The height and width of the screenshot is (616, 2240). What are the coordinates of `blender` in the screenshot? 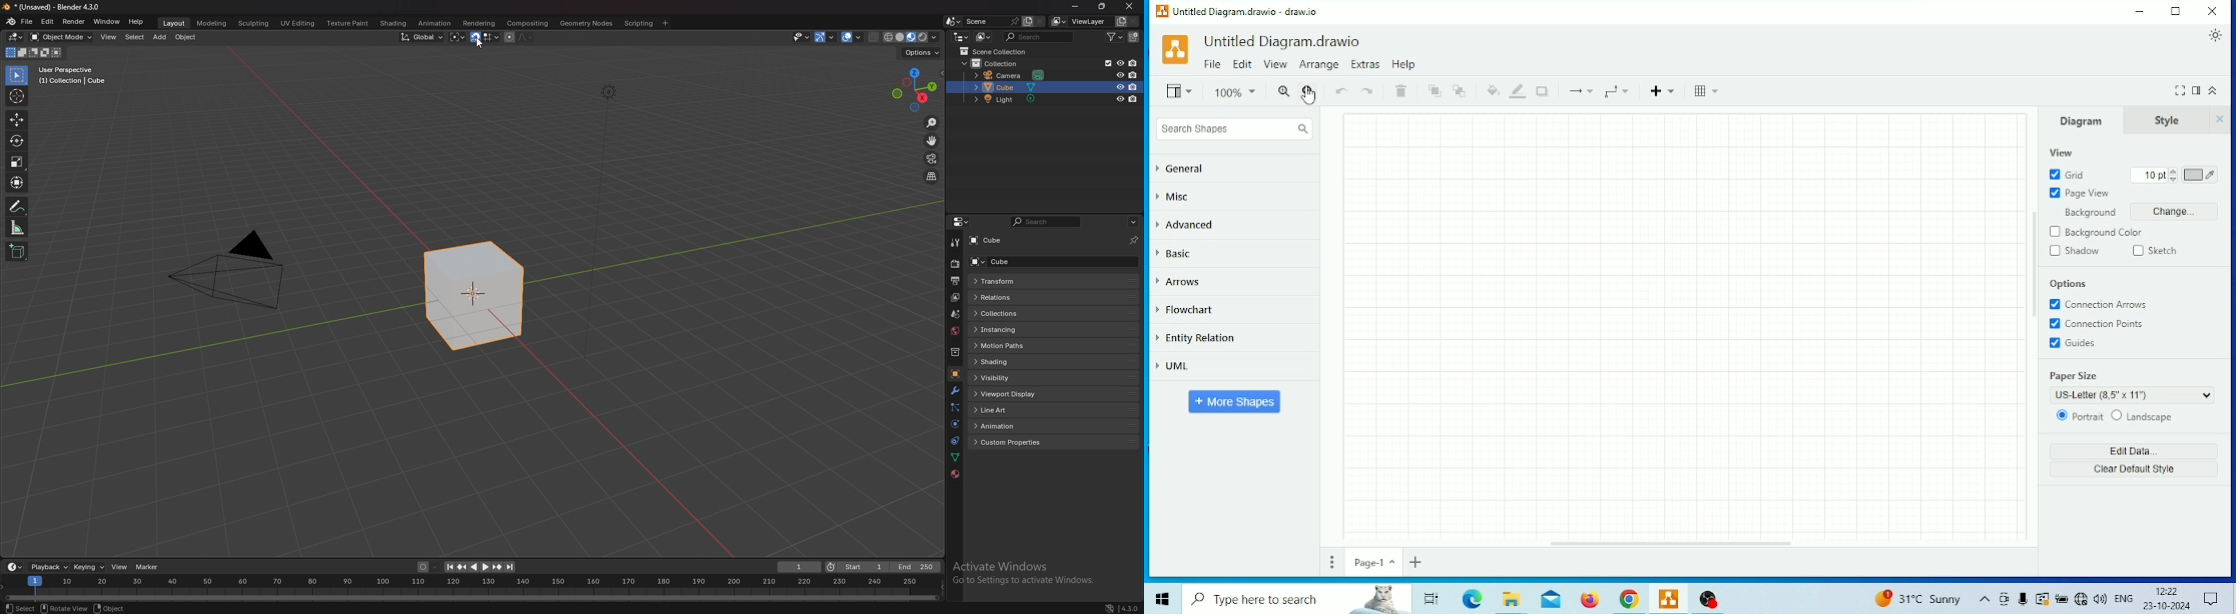 It's located at (11, 21).